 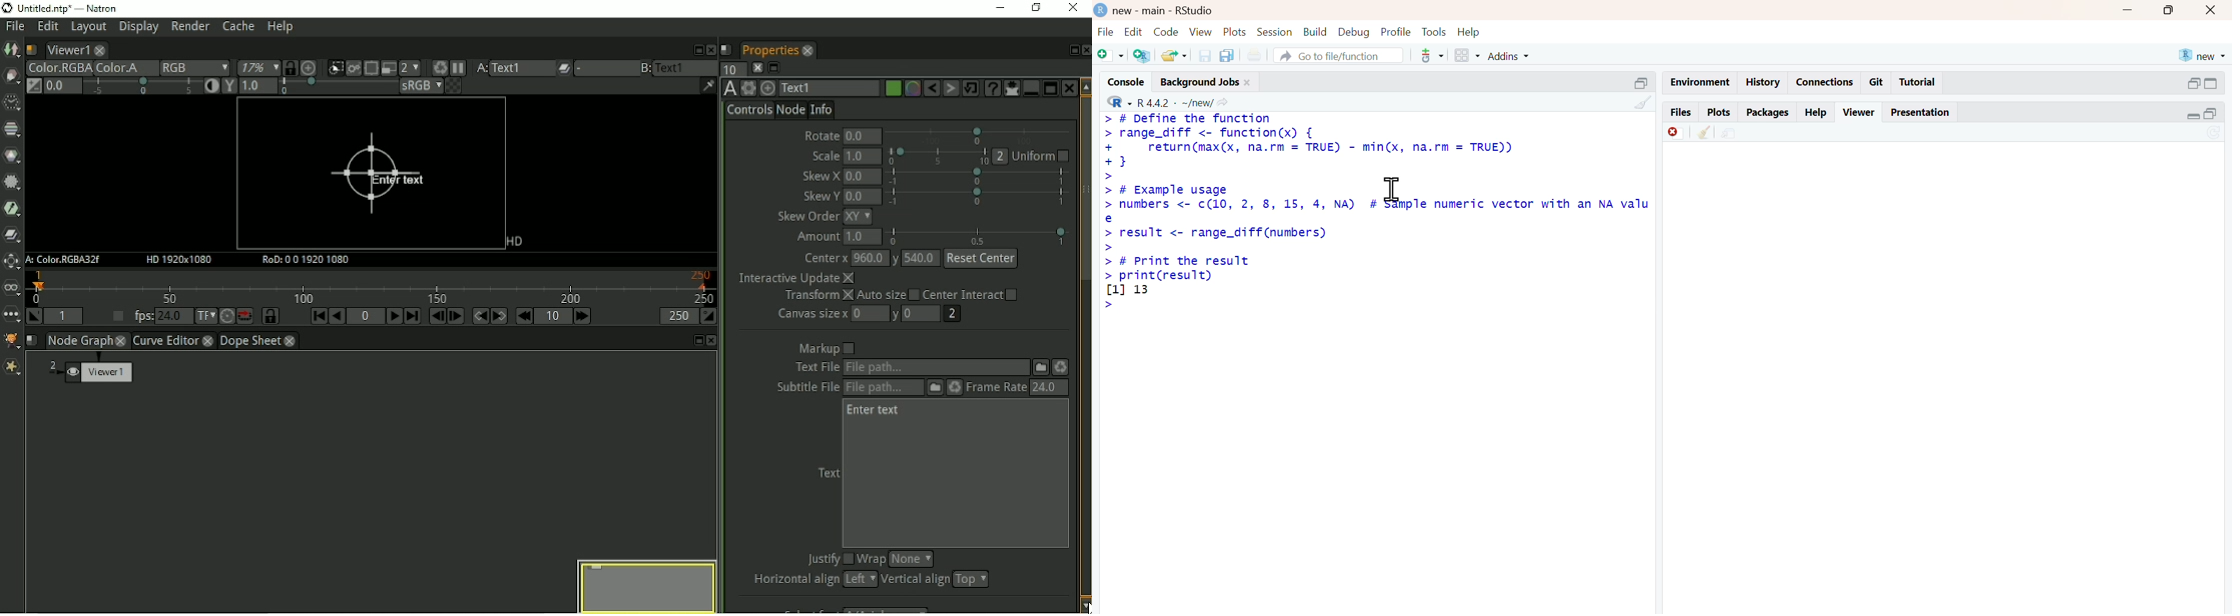 I want to click on packages, so click(x=1768, y=113).